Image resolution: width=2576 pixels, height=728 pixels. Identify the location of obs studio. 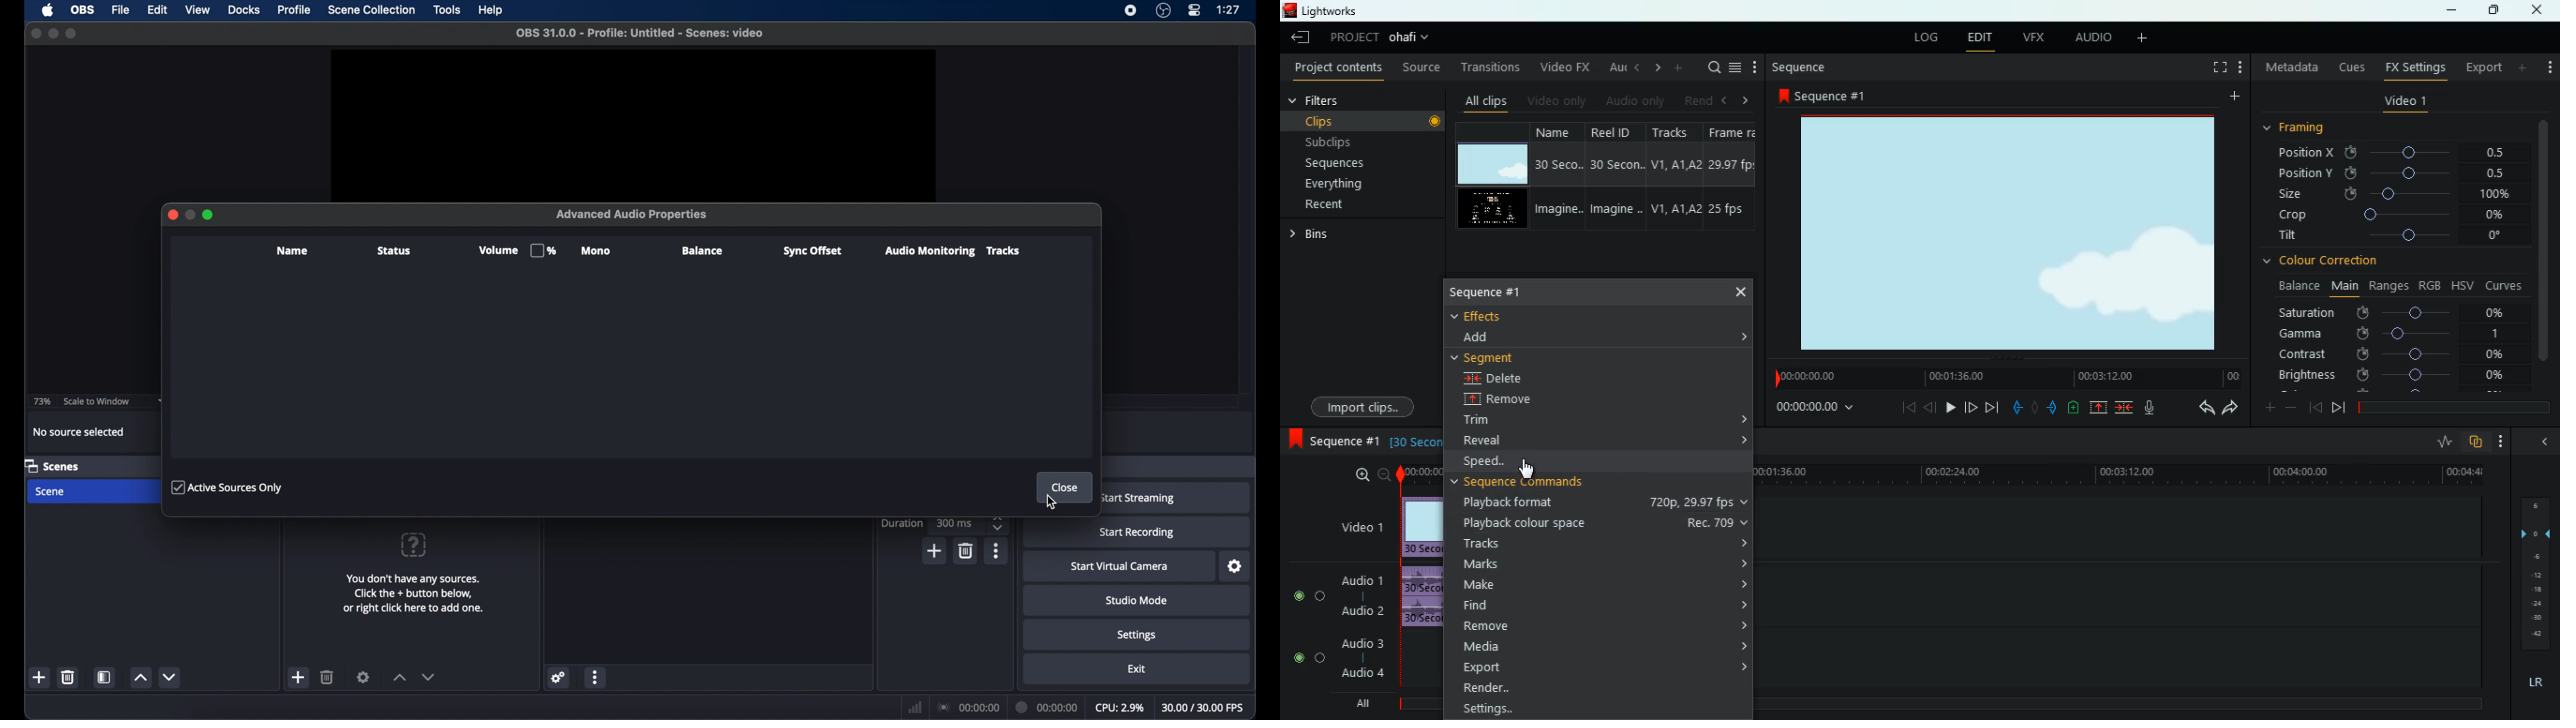
(1163, 11).